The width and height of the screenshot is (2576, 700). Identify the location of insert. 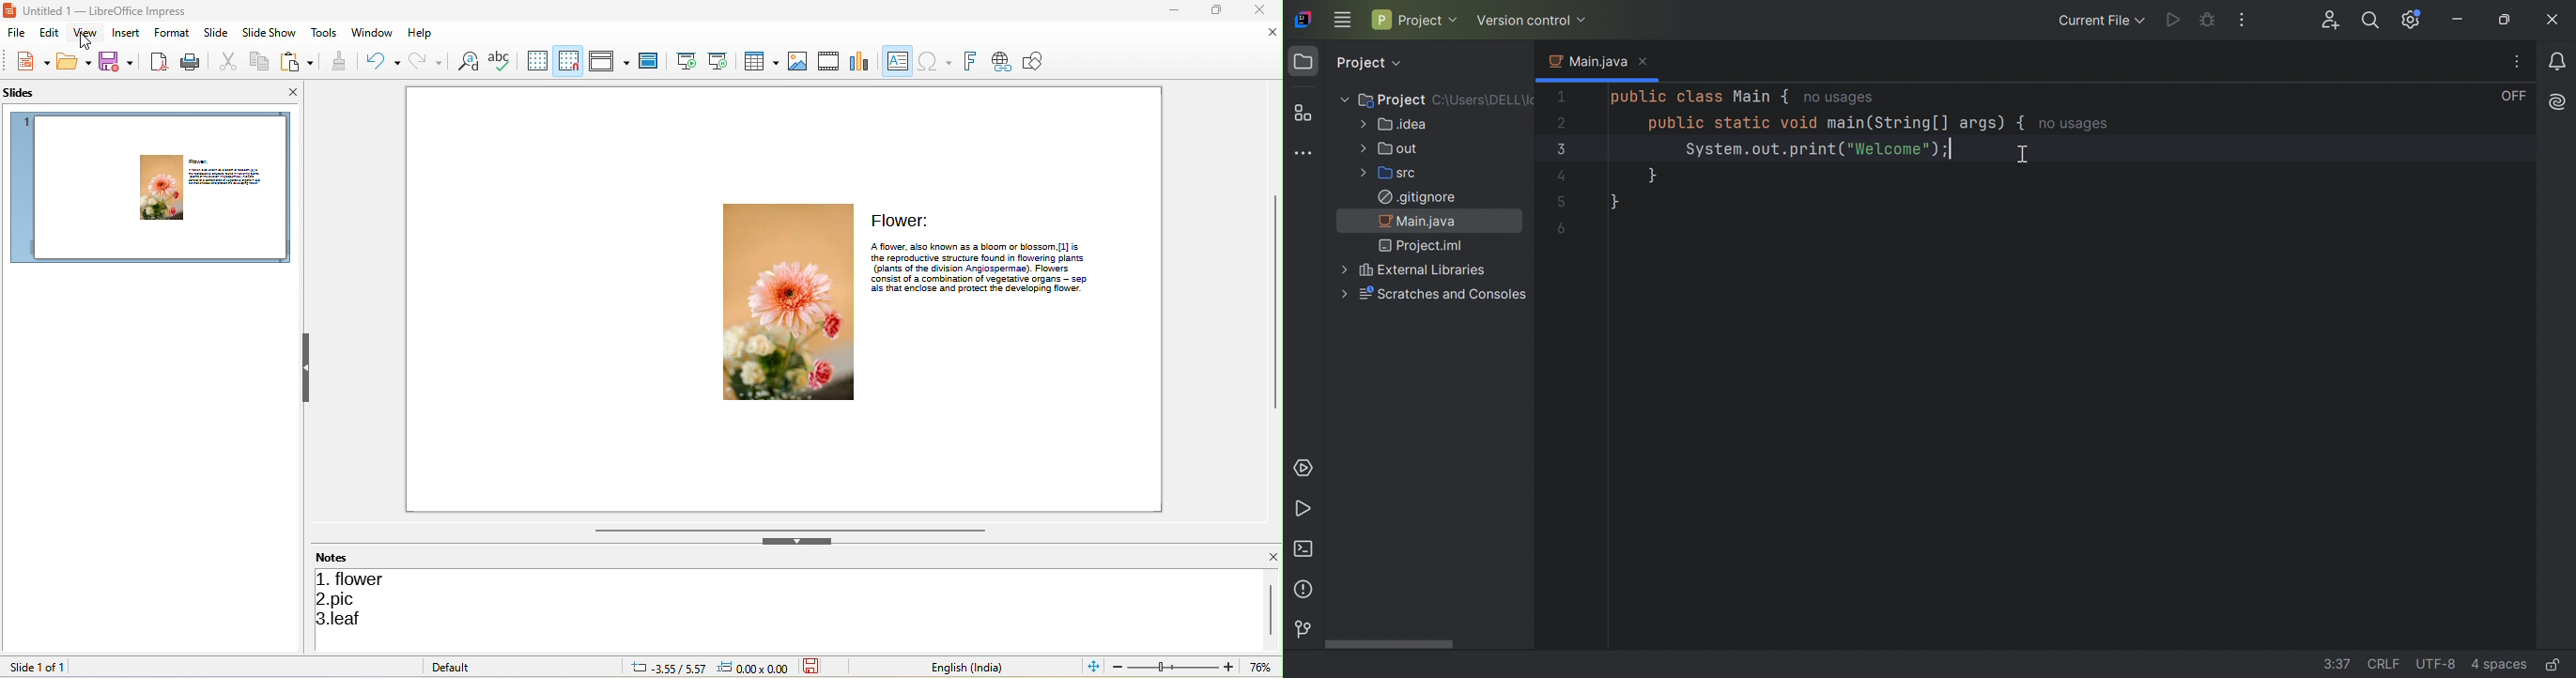
(126, 33).